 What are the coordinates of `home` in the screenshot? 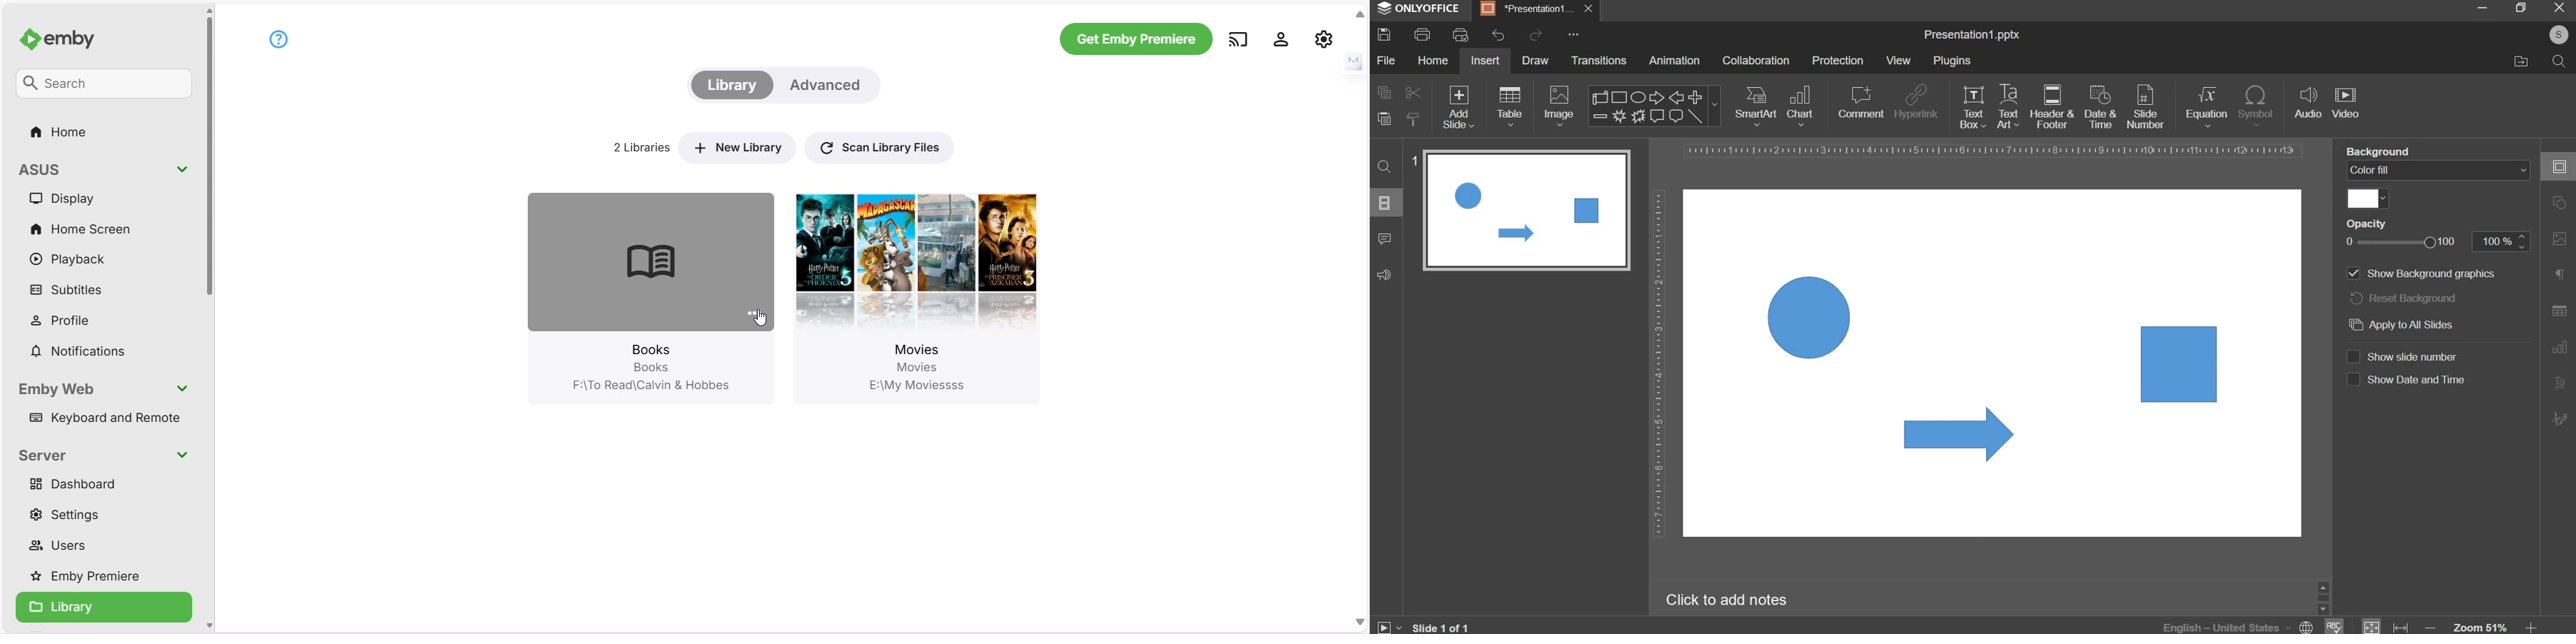 It's located at (1432, 59).